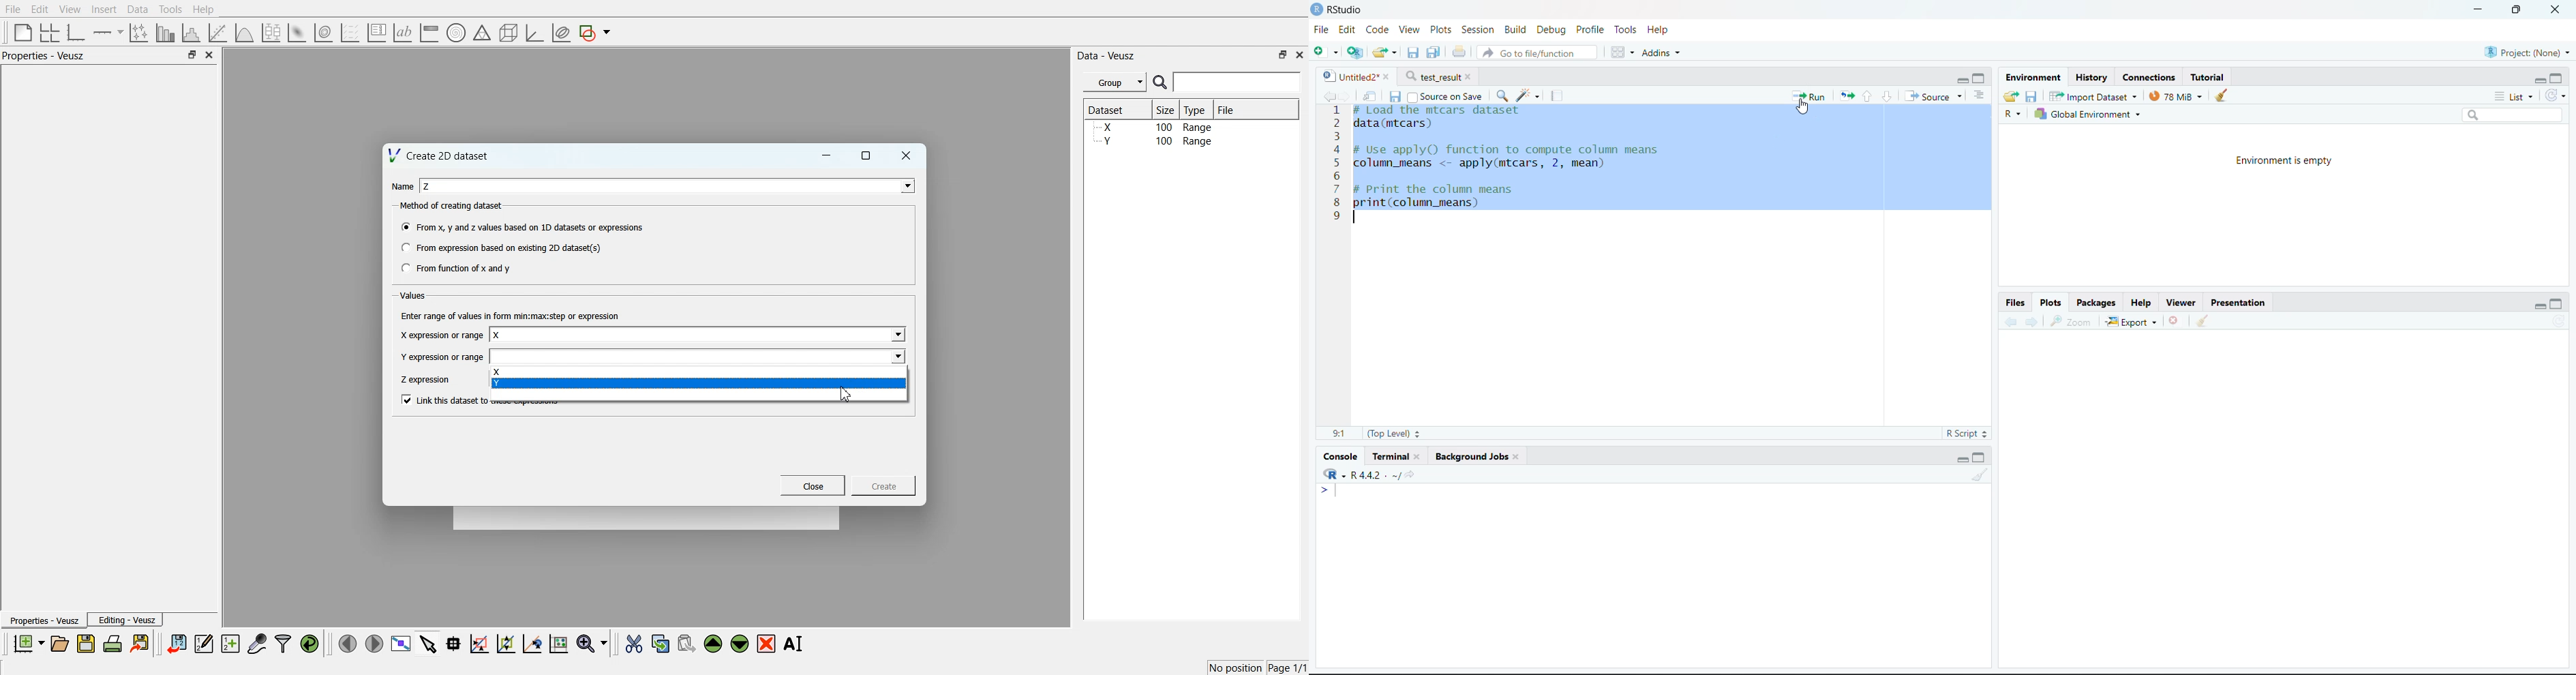 This screenshot has height=700, width=2576. What do you see at coordinates (2009, 97) in the screenshot?
I see `Load workspace` at bounding box center [2009, 97].